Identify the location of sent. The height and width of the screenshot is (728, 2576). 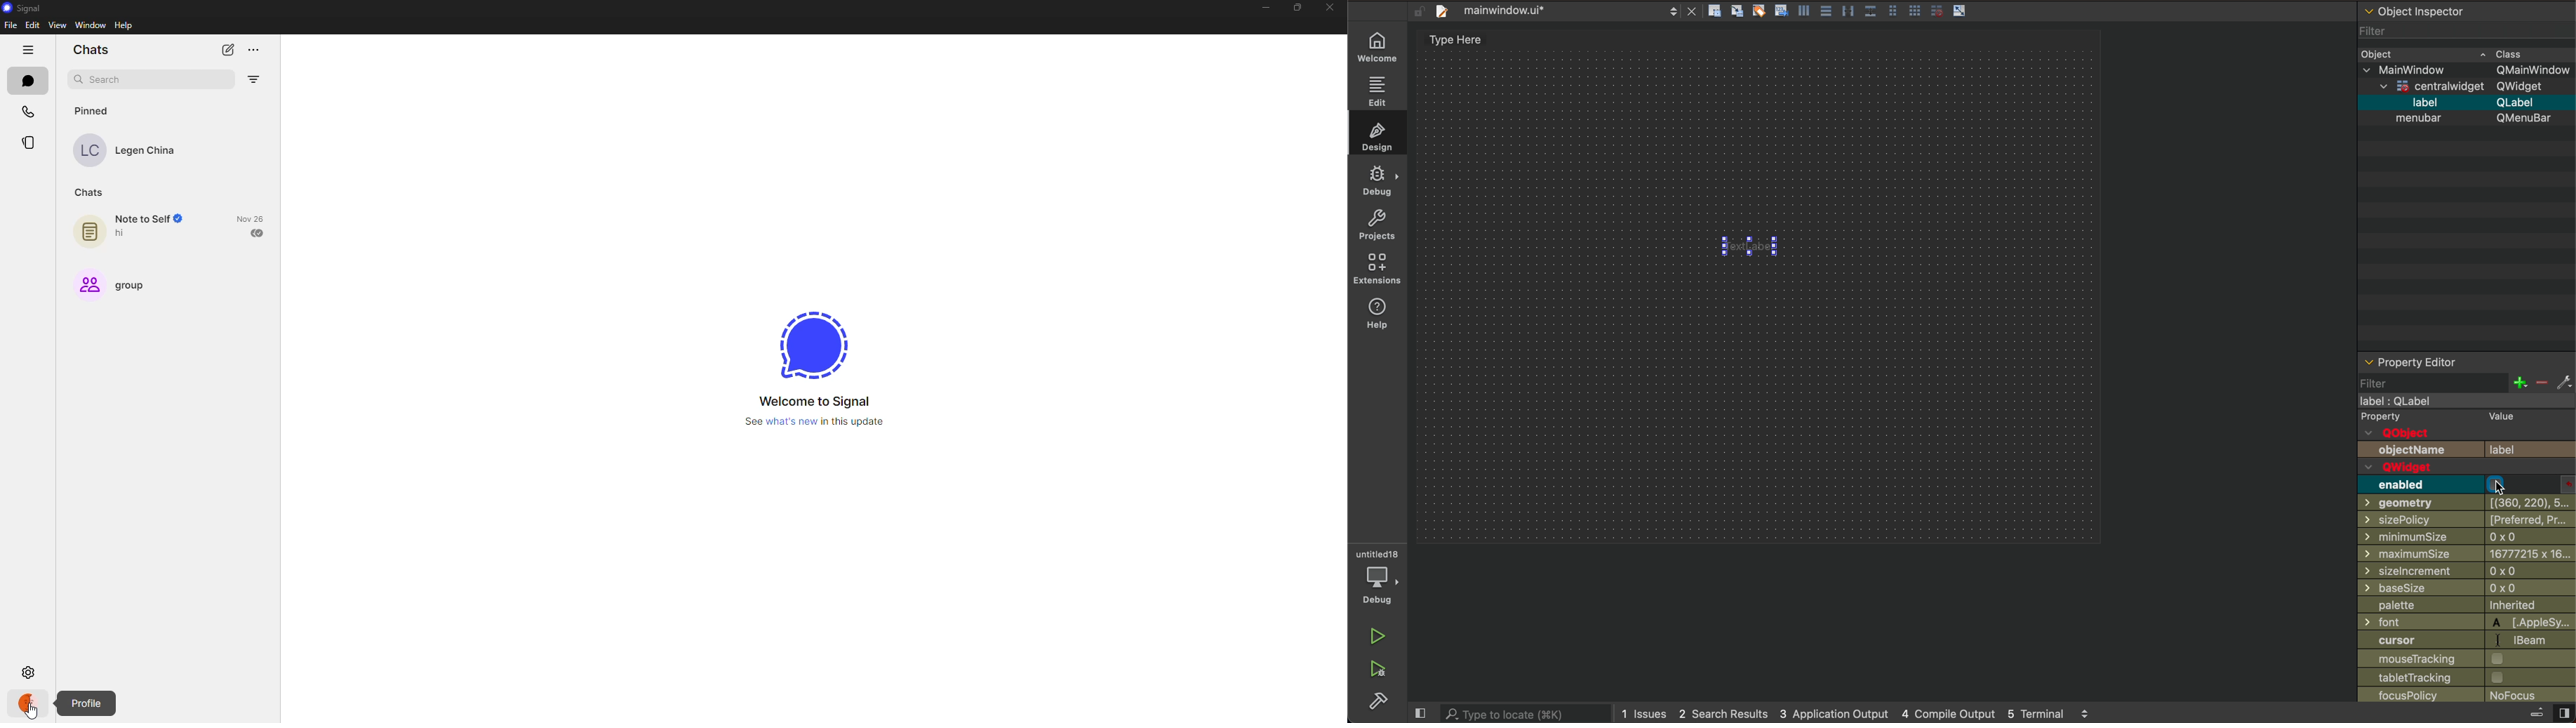
(259, 232).